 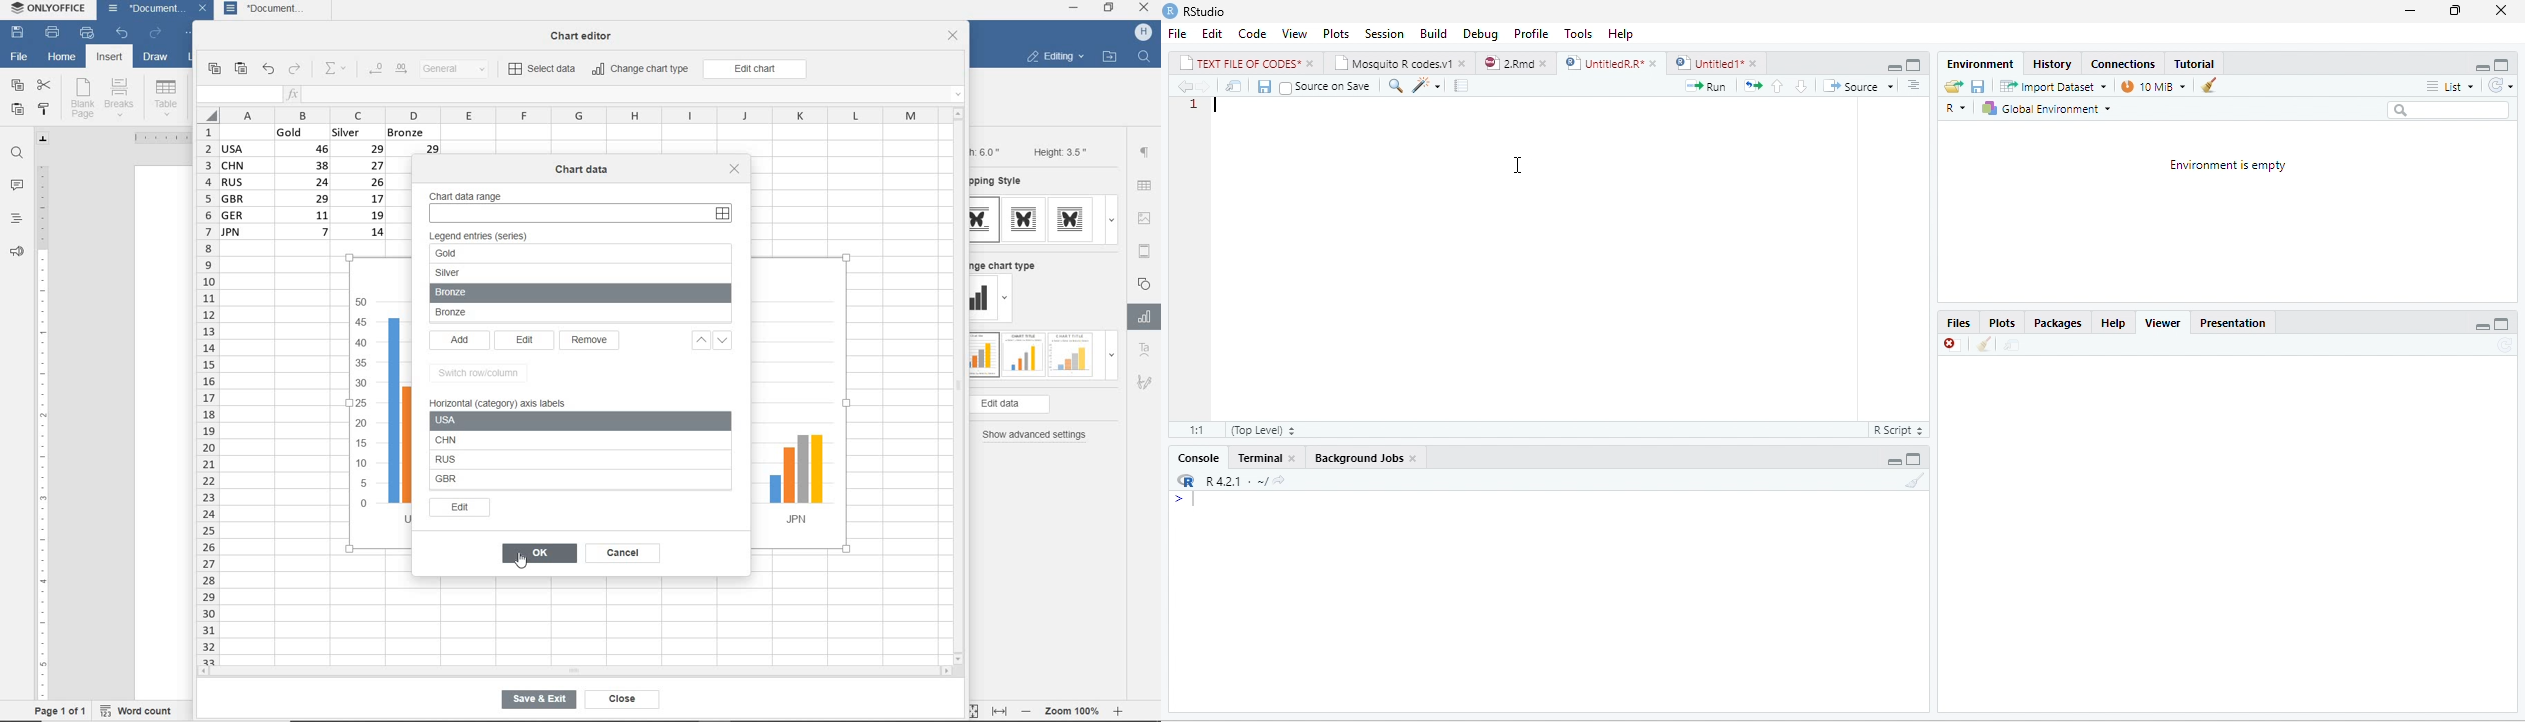 I want to click on redo , so click(x=295, y=70).